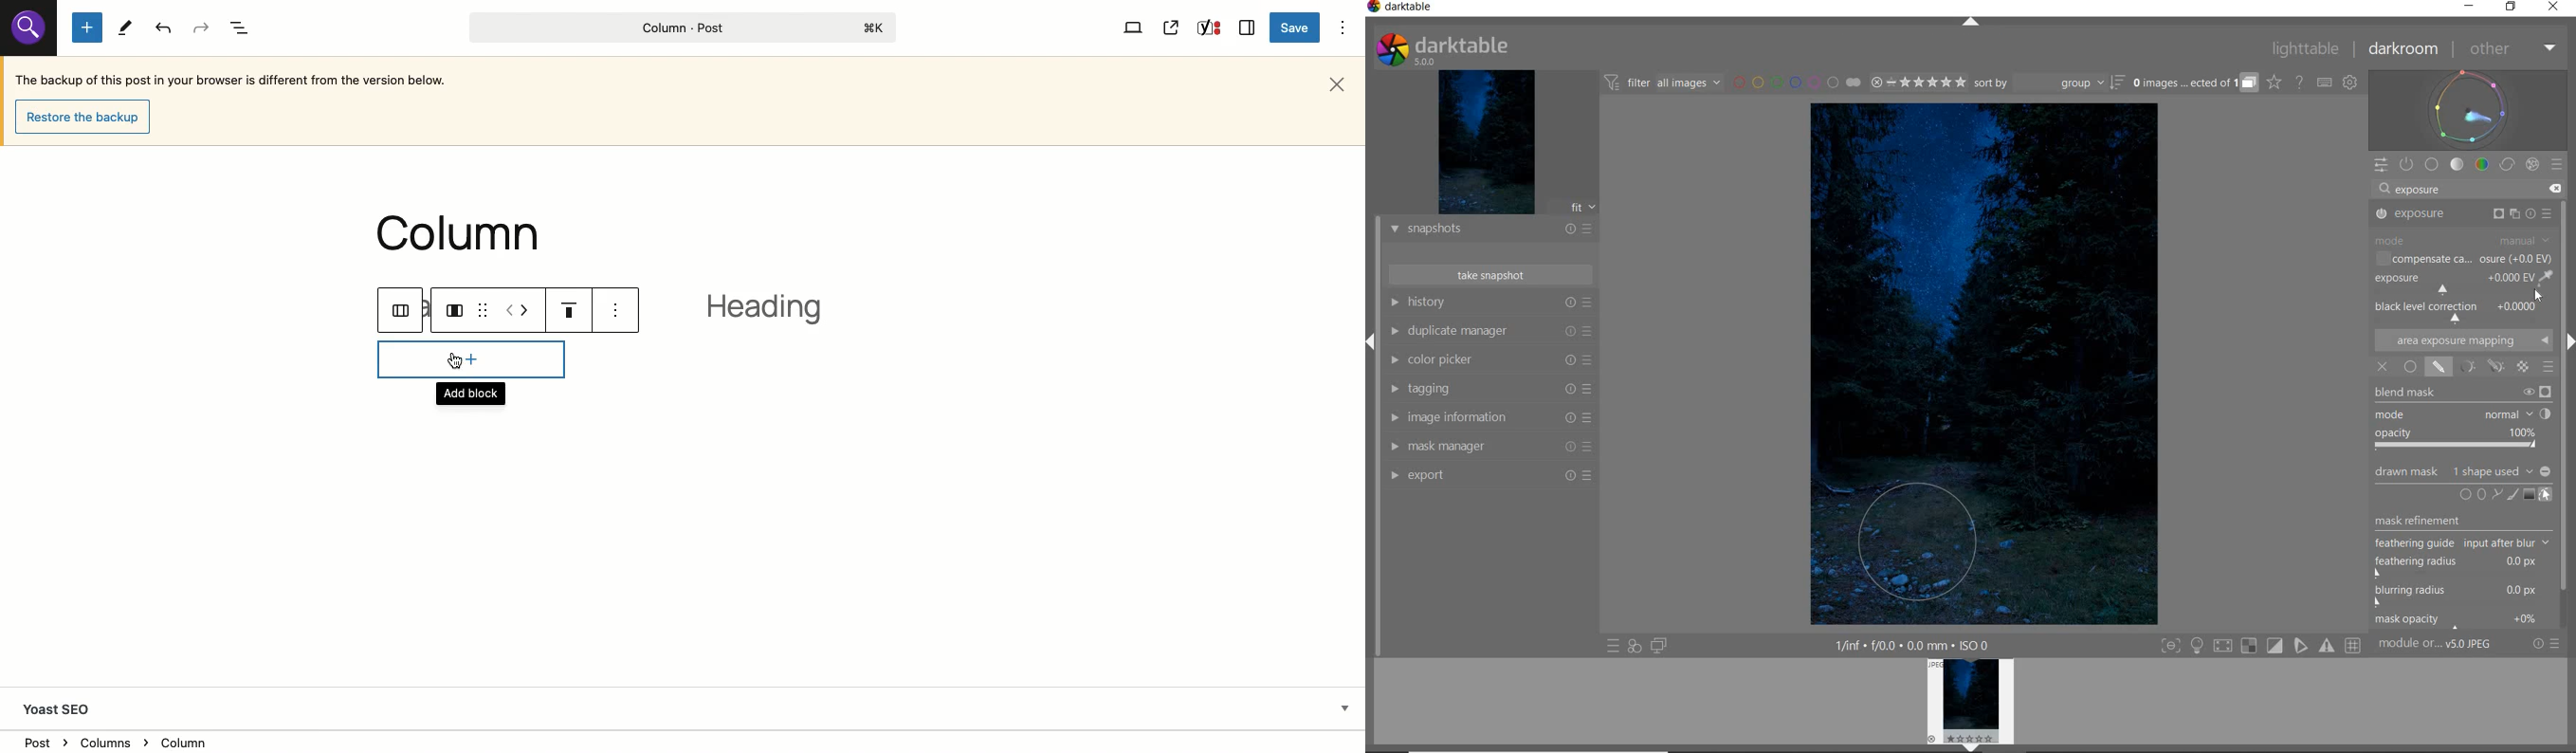 The height and width of the screenshot is (756, 2576). What do you see at coordinates (2511, 49) in the screenshot?
I see `OTHER` at bounding box center [2511, 49].